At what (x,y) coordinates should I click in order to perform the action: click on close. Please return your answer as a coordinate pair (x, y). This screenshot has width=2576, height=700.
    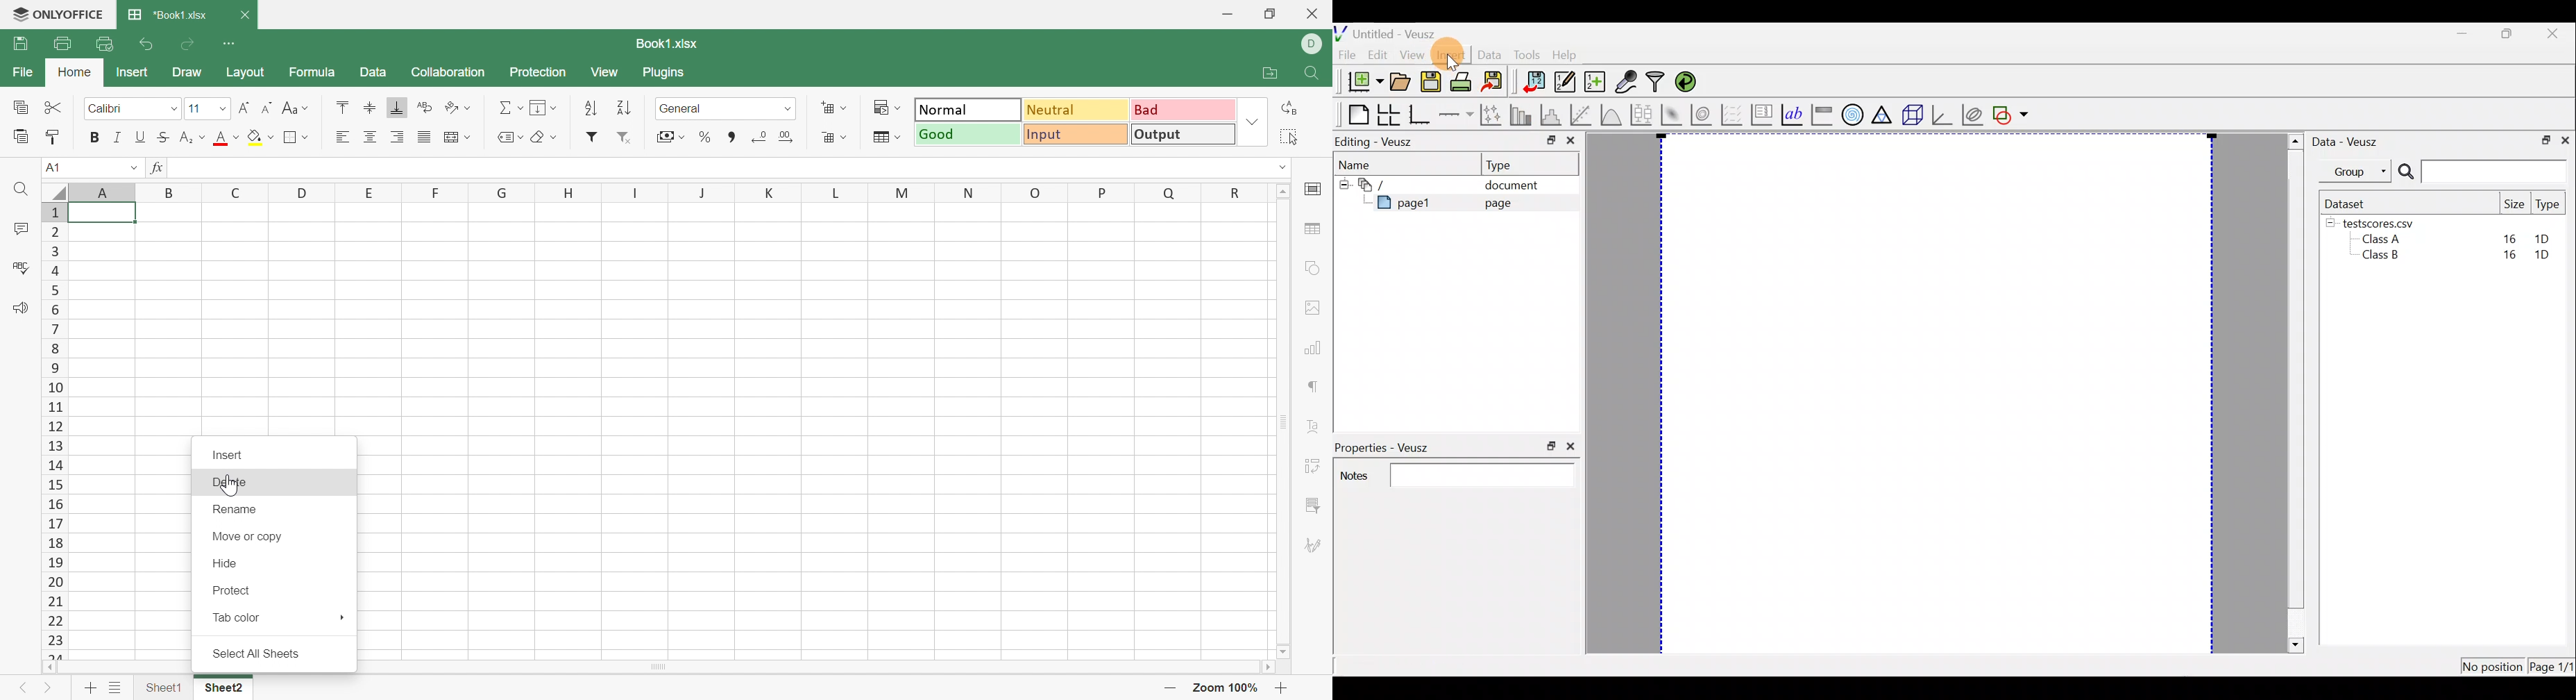
    Looking at the image, I should click on (1570, 141).